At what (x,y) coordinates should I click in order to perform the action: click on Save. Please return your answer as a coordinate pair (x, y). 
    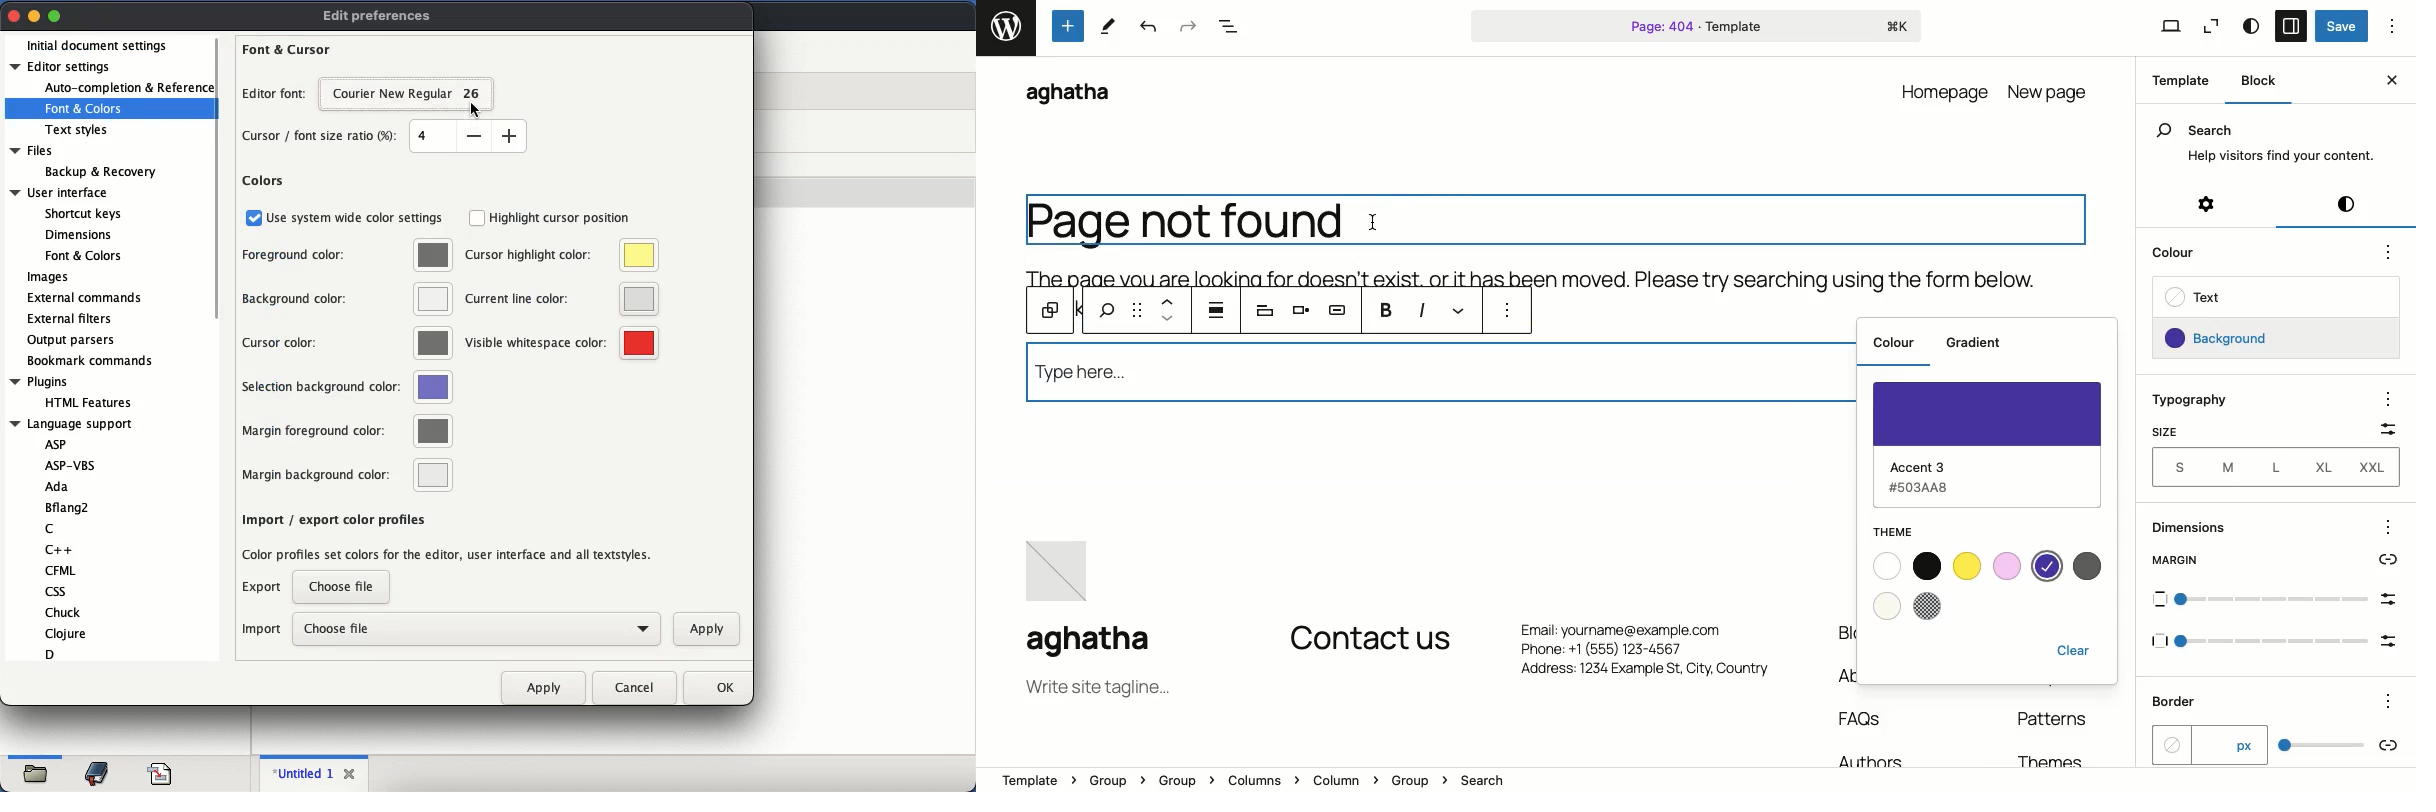
    Looking at the image, I should click on (2342, 26).